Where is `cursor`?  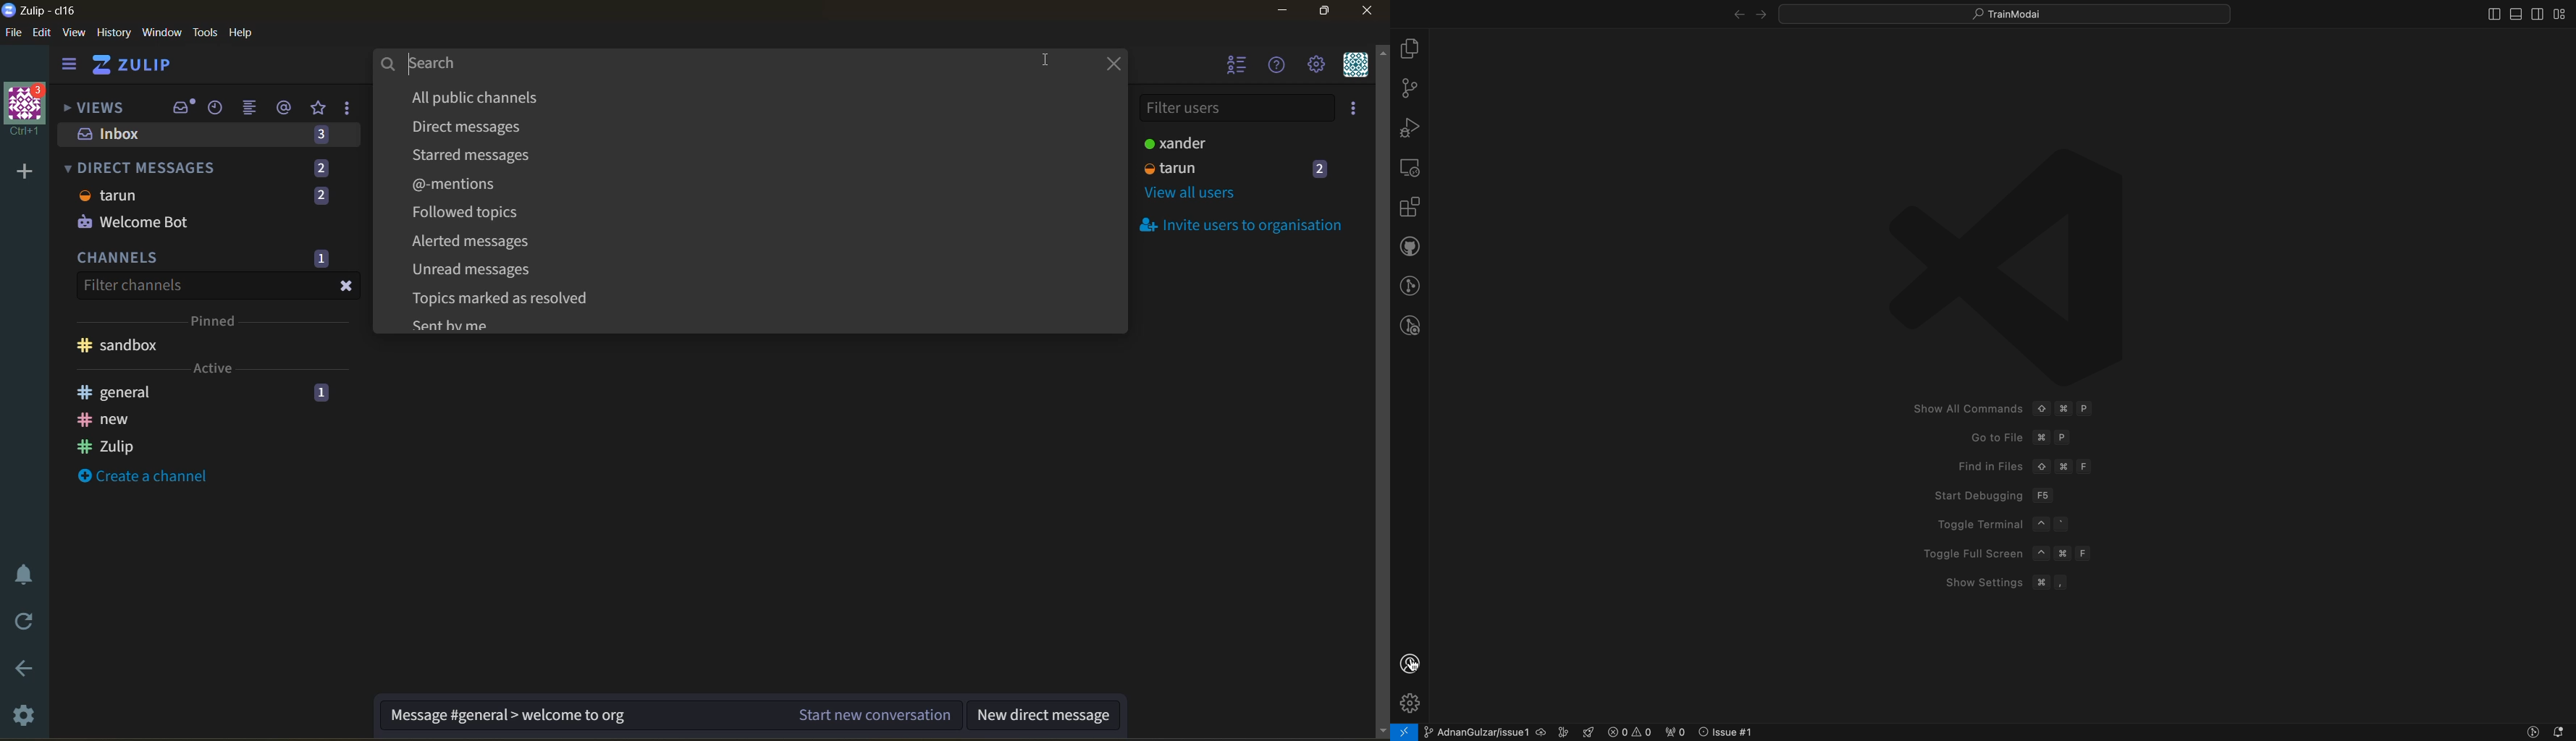 cursor is located at coordinates (1027, 58).